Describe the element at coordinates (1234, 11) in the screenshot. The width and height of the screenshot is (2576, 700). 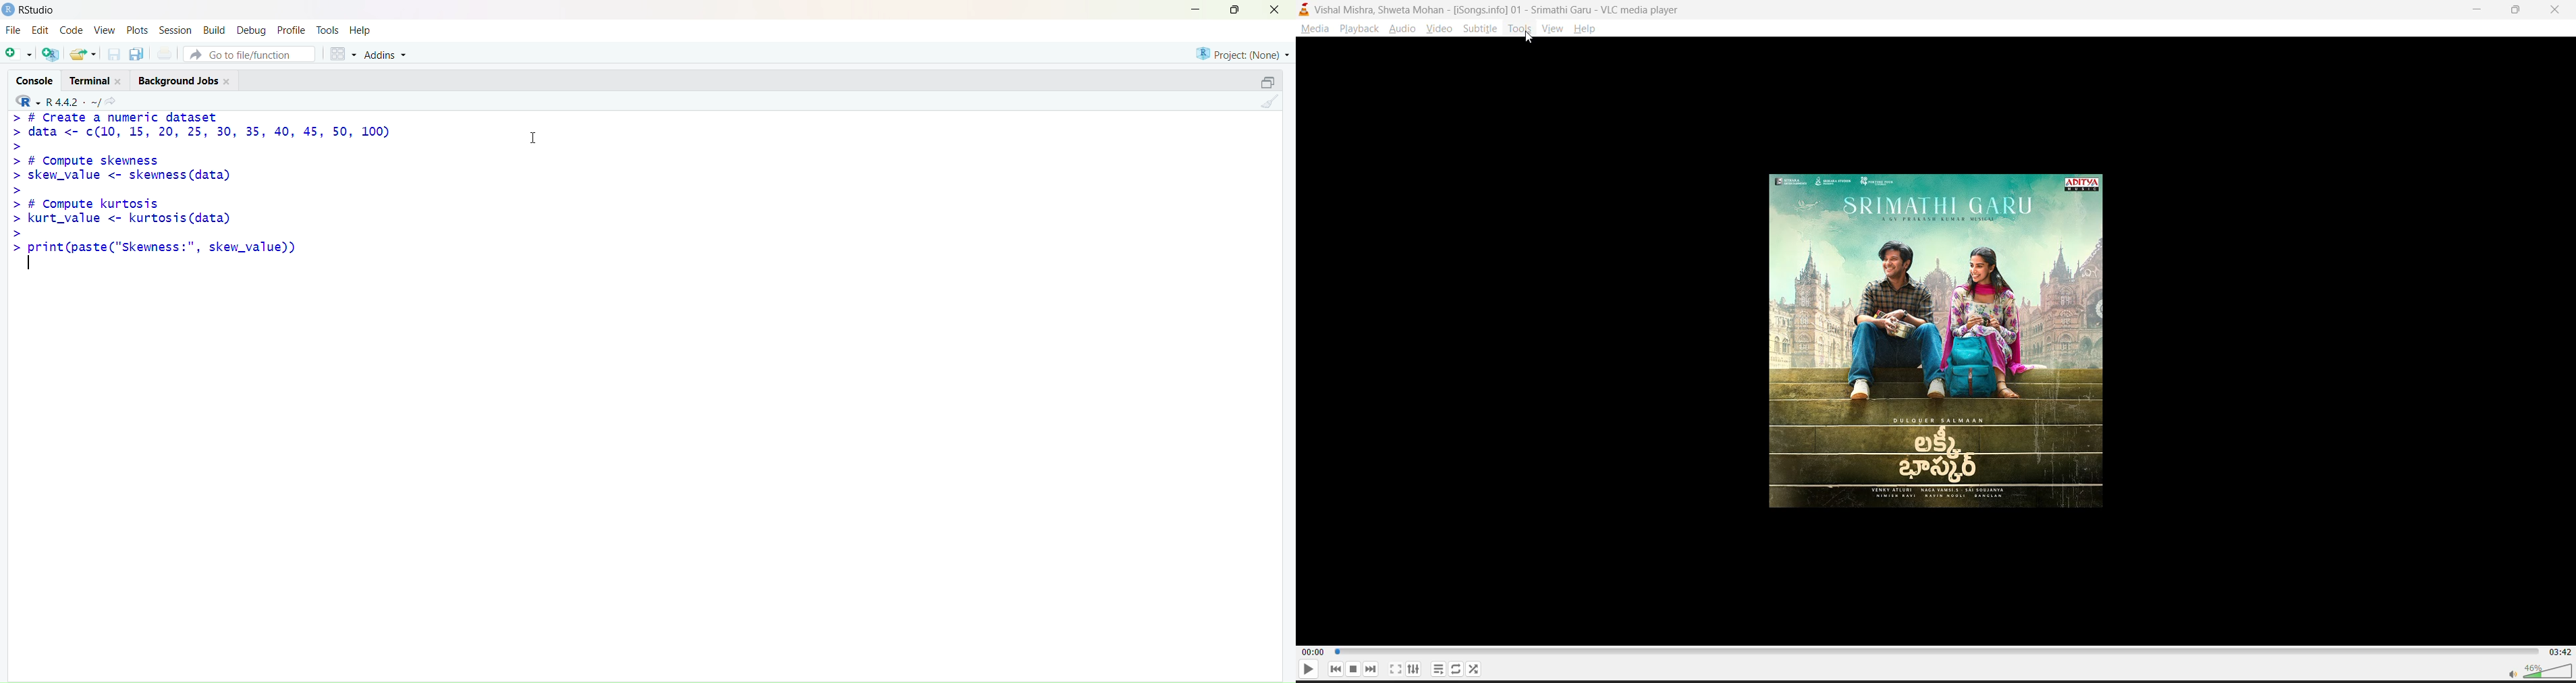
I see `Maximize` at that location.